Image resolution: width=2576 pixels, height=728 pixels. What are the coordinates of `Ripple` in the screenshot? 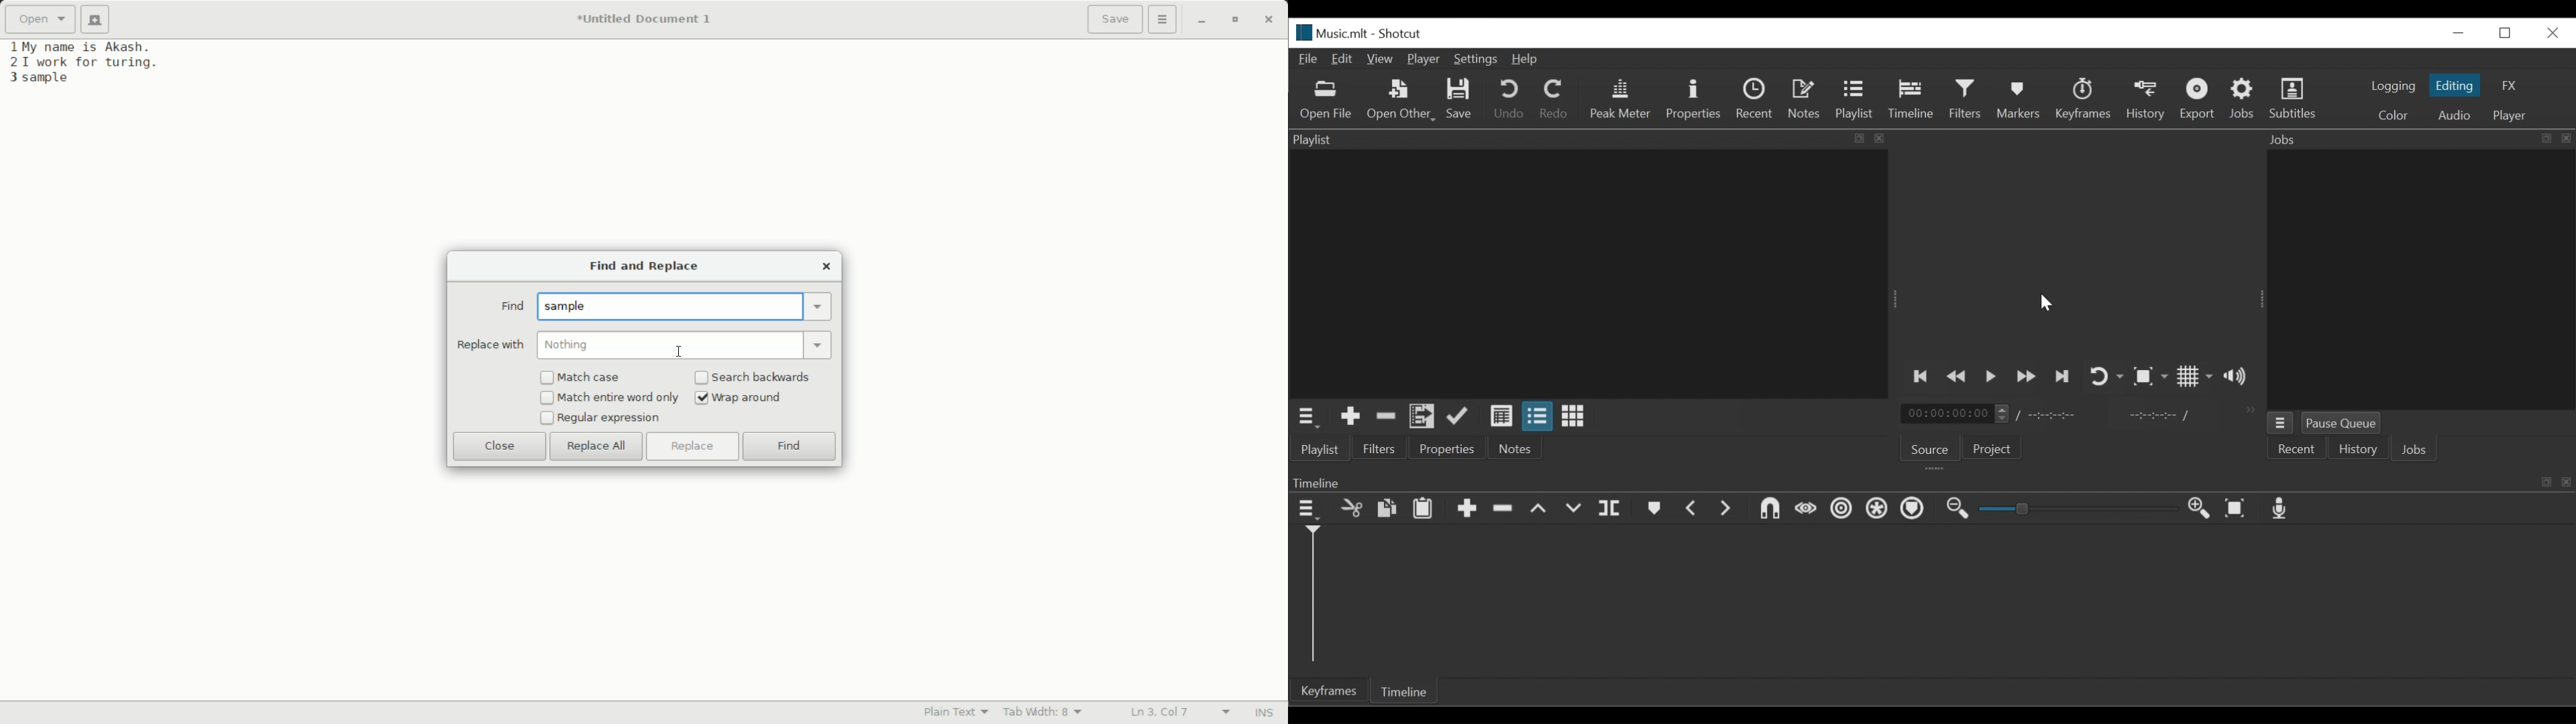 It's located at (1840, 509).